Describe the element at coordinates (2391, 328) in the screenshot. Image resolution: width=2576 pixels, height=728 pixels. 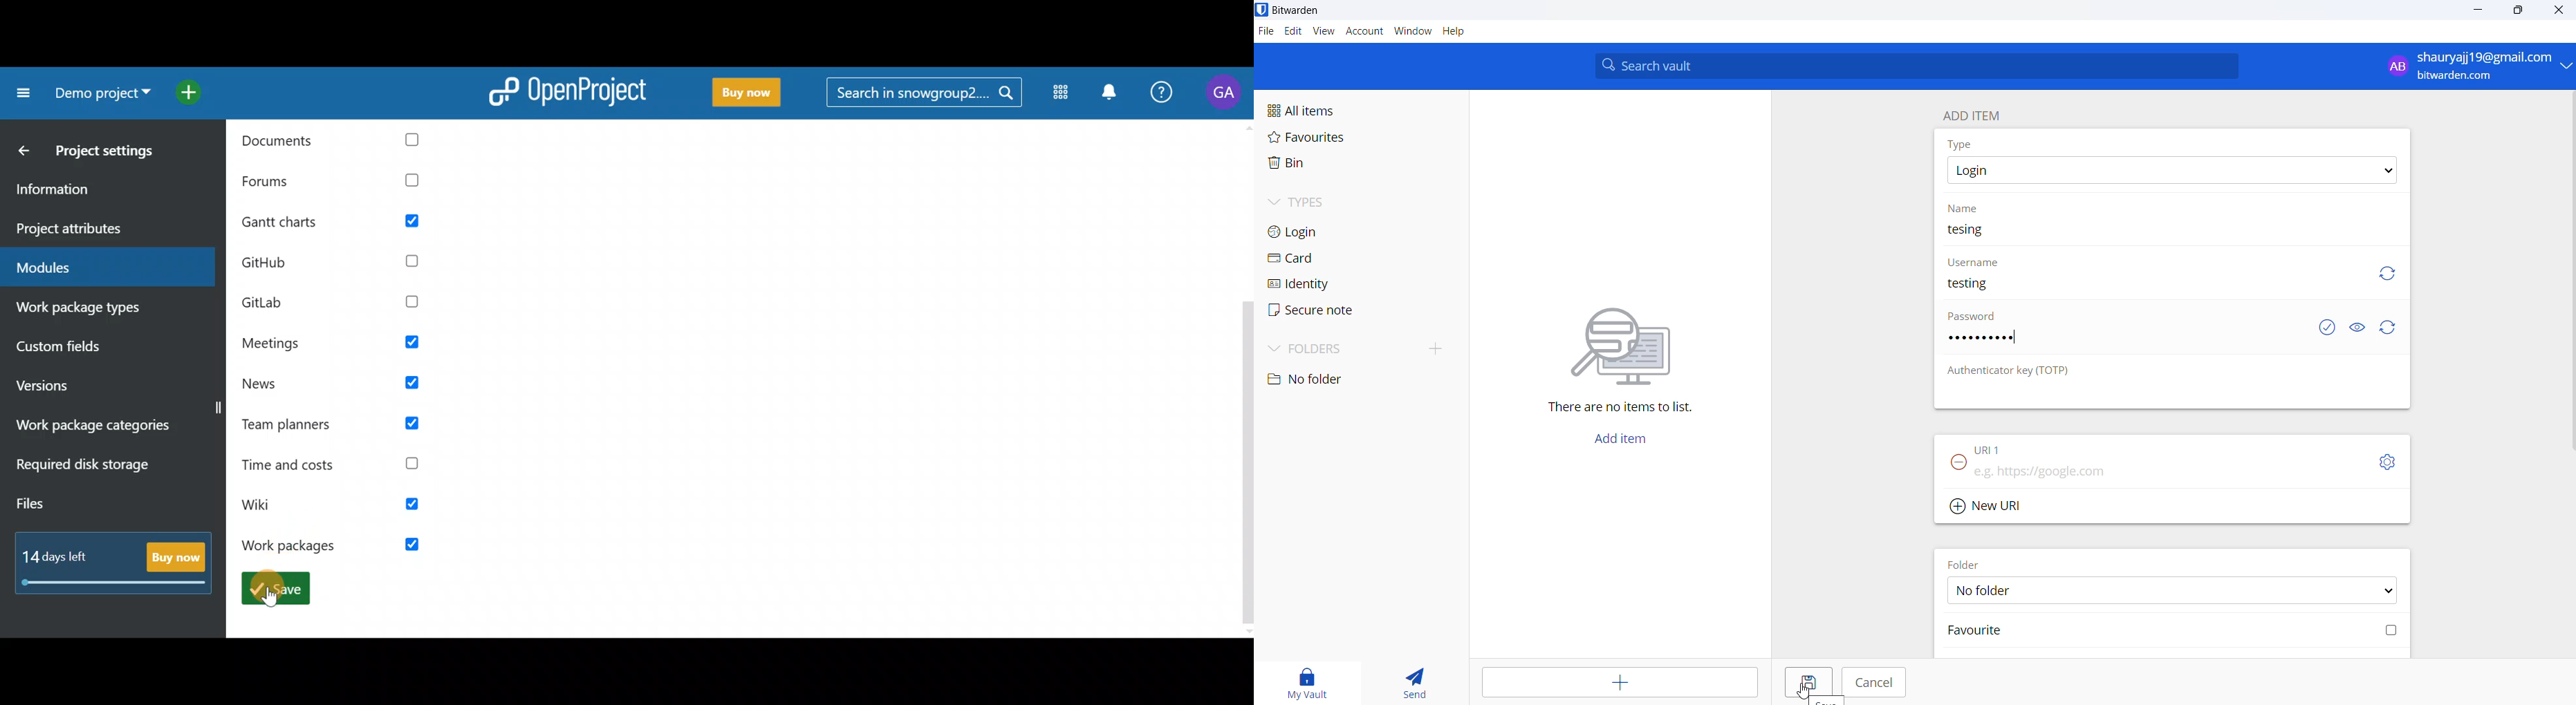
I see `generate password` at that location.